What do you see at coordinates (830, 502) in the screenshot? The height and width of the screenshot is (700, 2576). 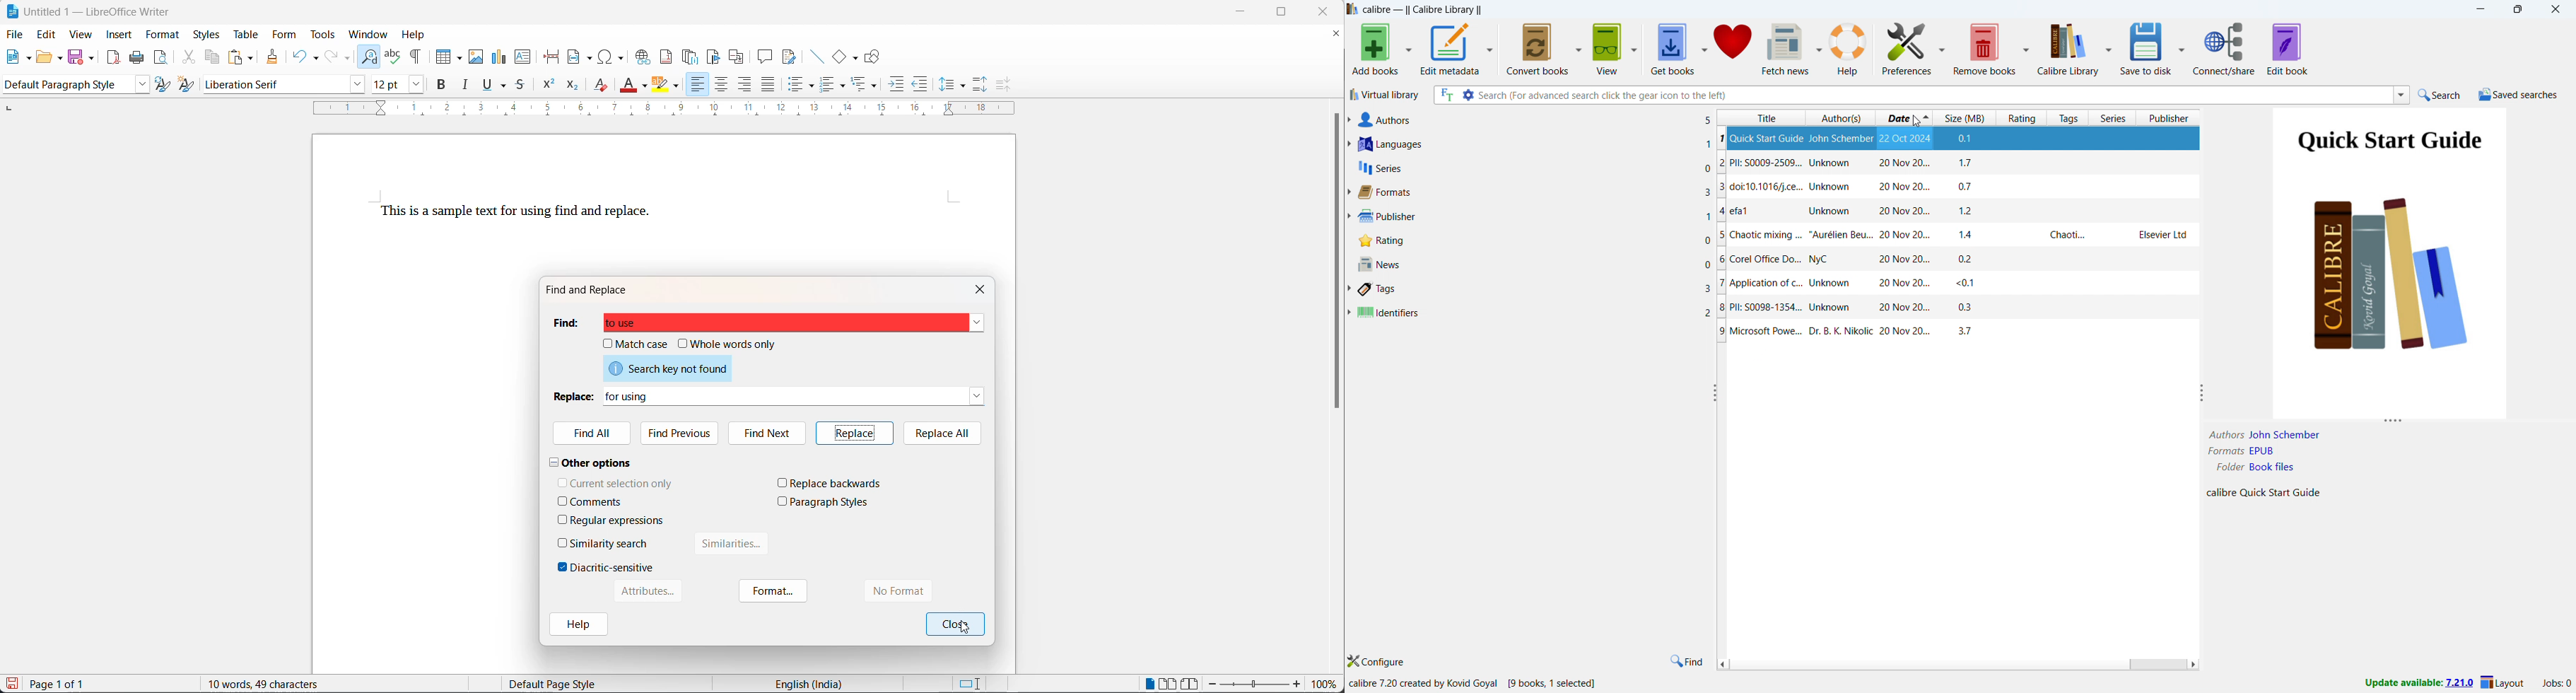 I see `paragraph styles` at bounding box center [830, 502].